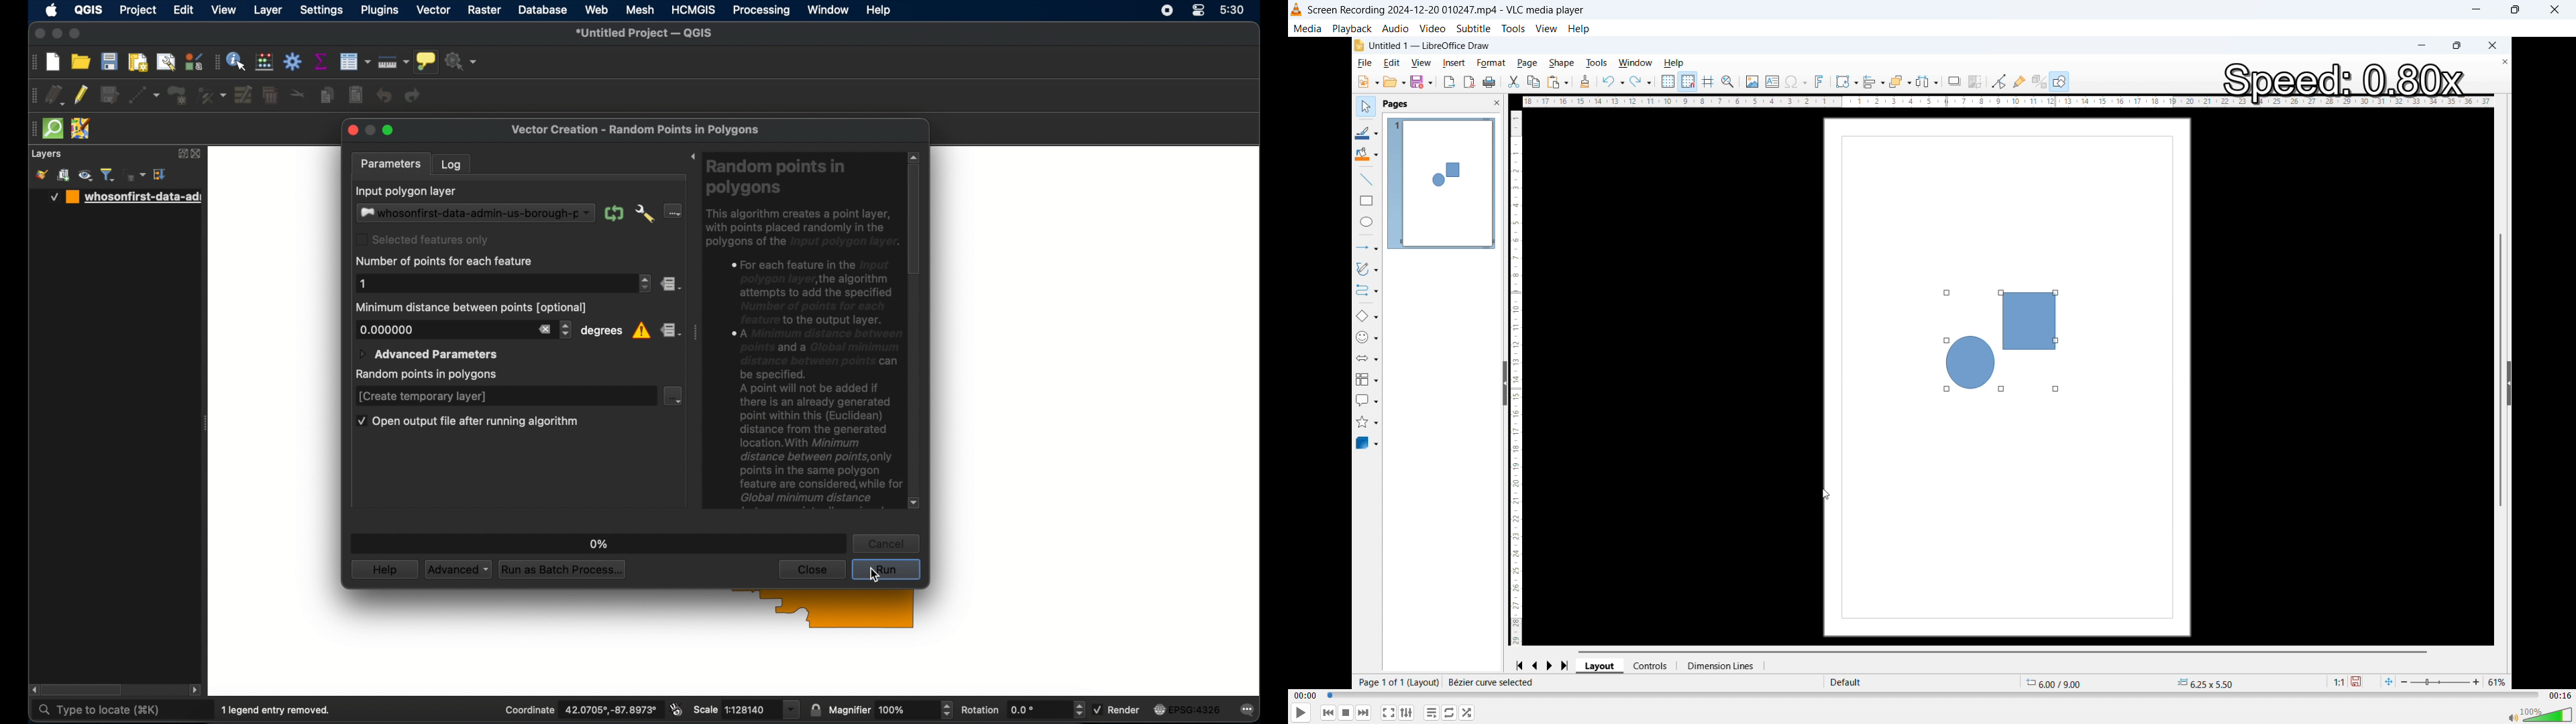 The height and width of the screenshot is (728, 2576). Describe the element at coordinates (815, 710) in the screenshot. I see `lock scale` at that location.